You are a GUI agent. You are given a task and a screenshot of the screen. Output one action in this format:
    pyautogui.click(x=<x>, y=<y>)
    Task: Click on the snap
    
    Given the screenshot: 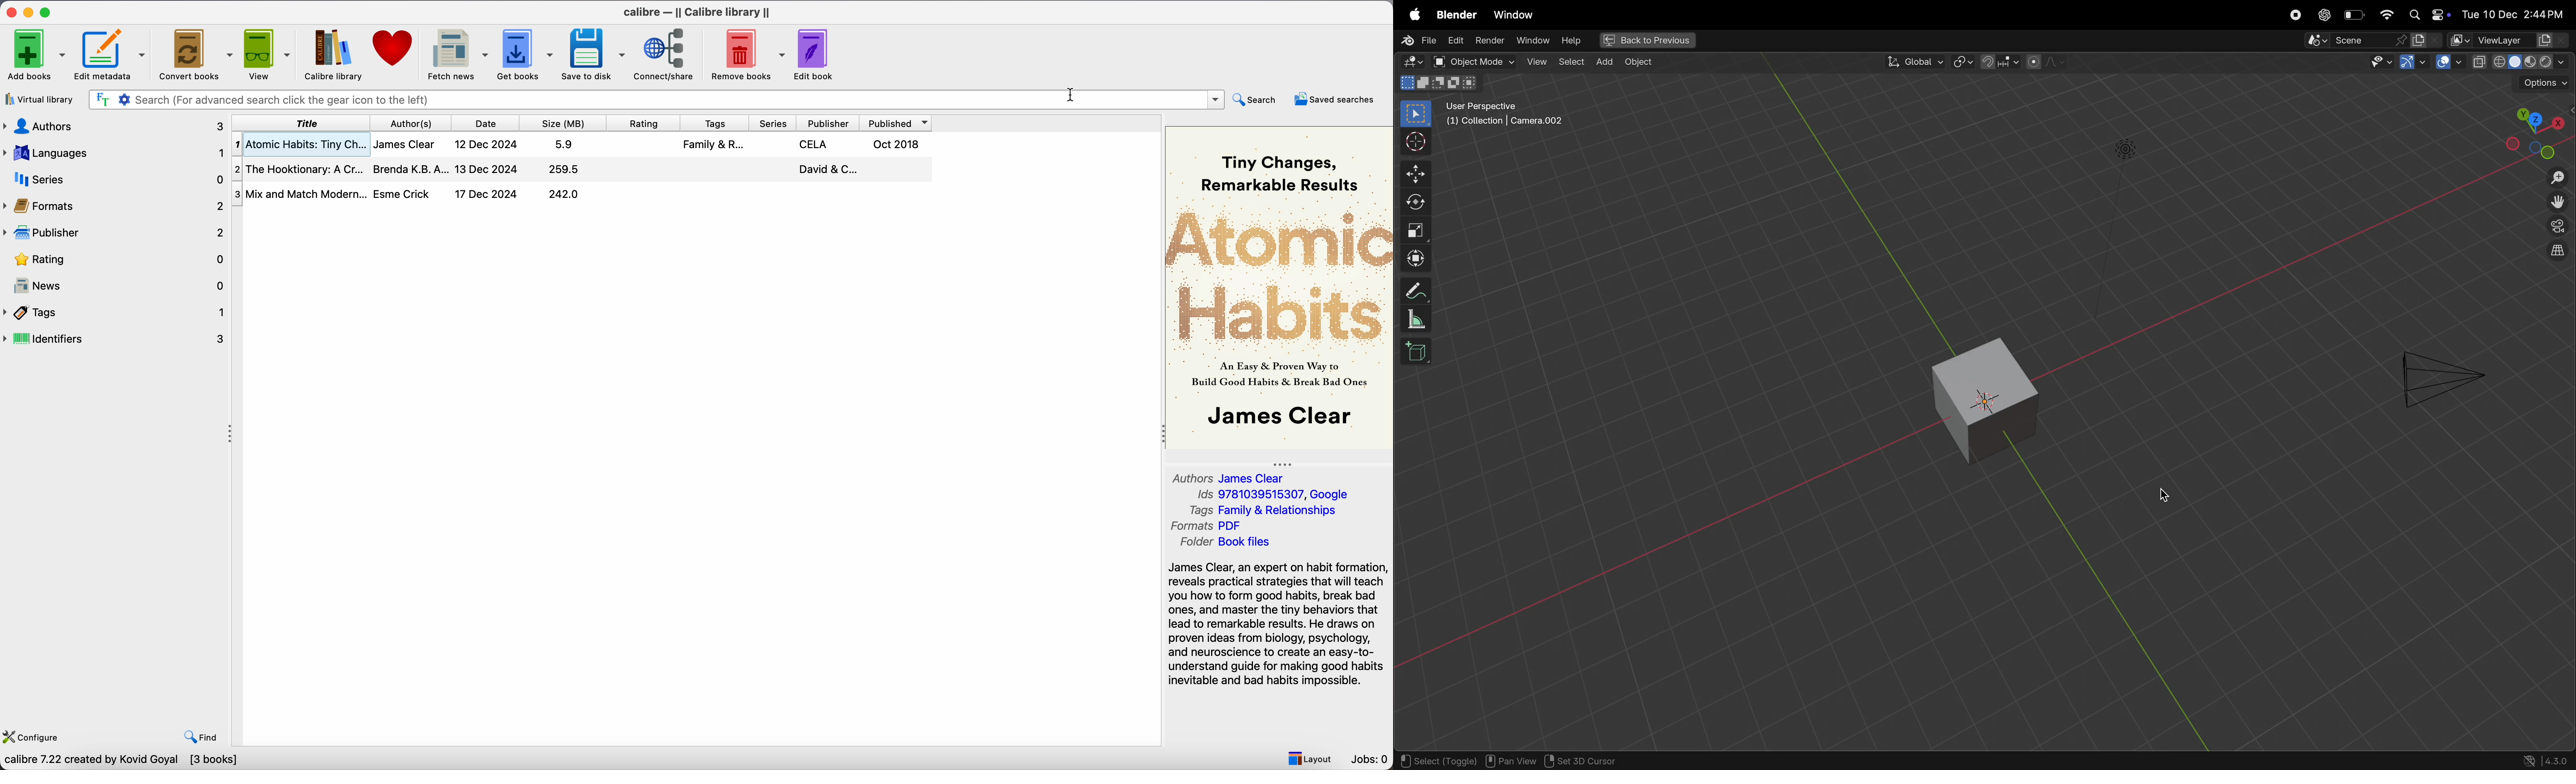 What is the action you would take?
    pyautogui.click(x=2000, y=62)
    